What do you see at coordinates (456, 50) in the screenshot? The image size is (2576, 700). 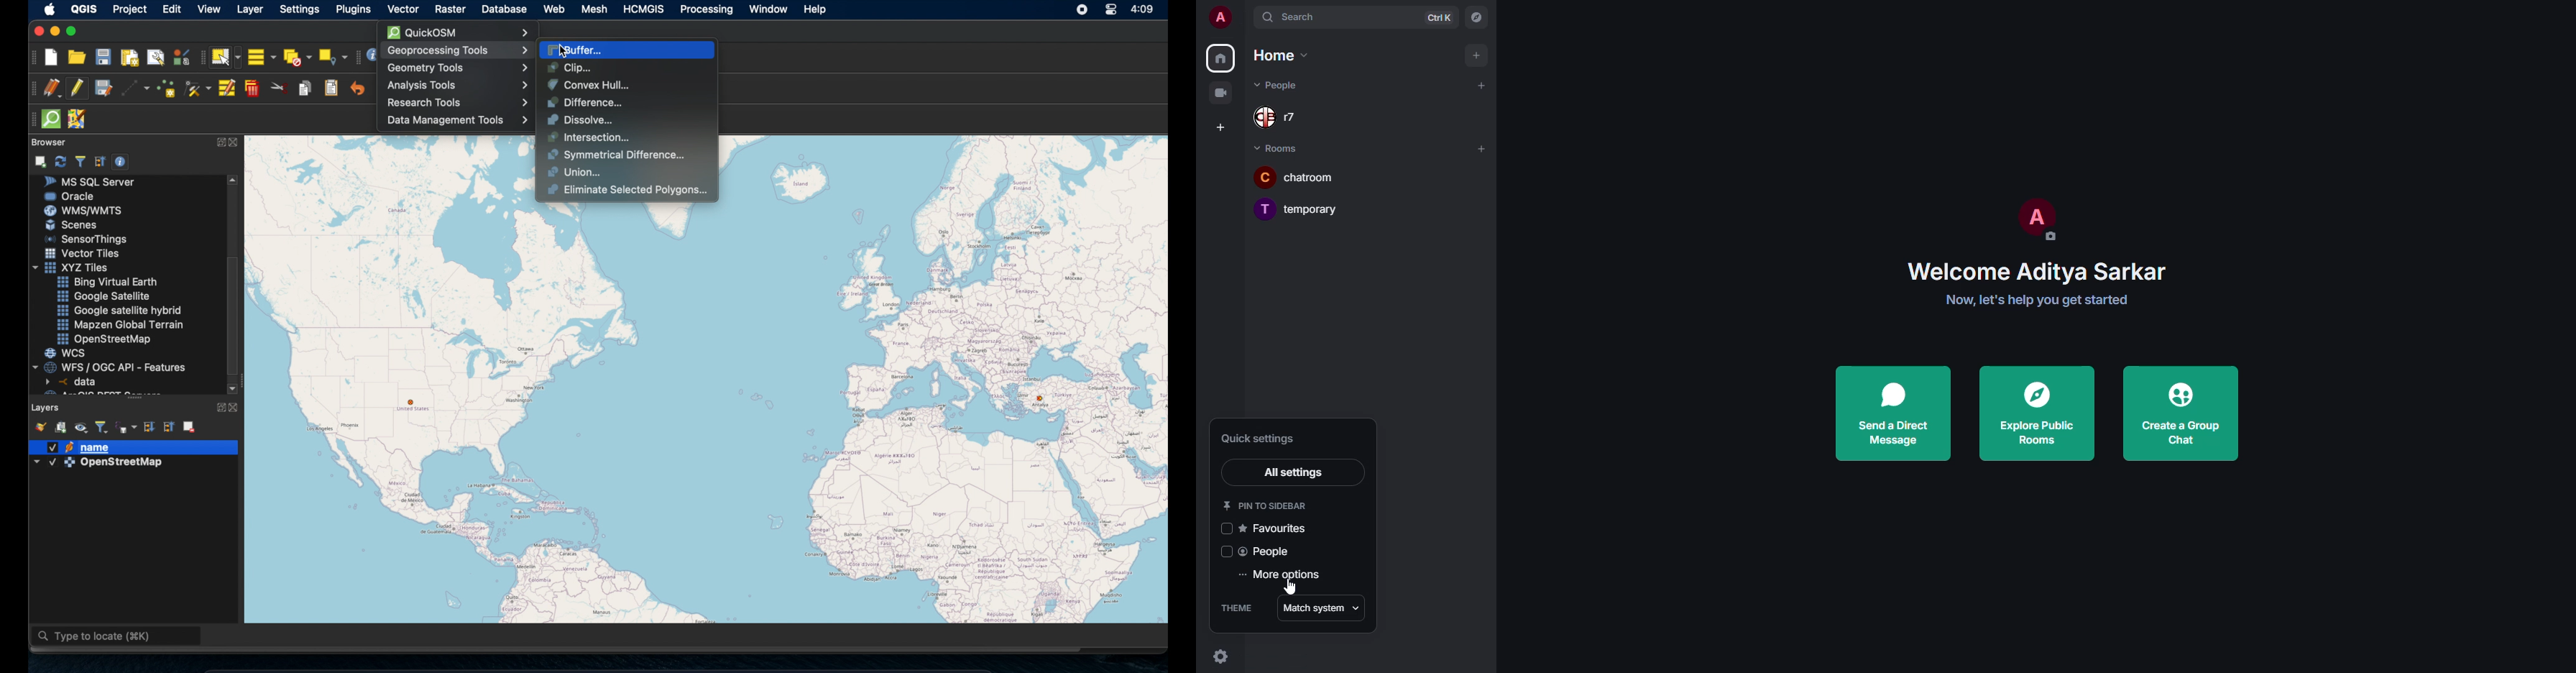 I see `Geoprocessing Tools` at bounding box center [456, 50].